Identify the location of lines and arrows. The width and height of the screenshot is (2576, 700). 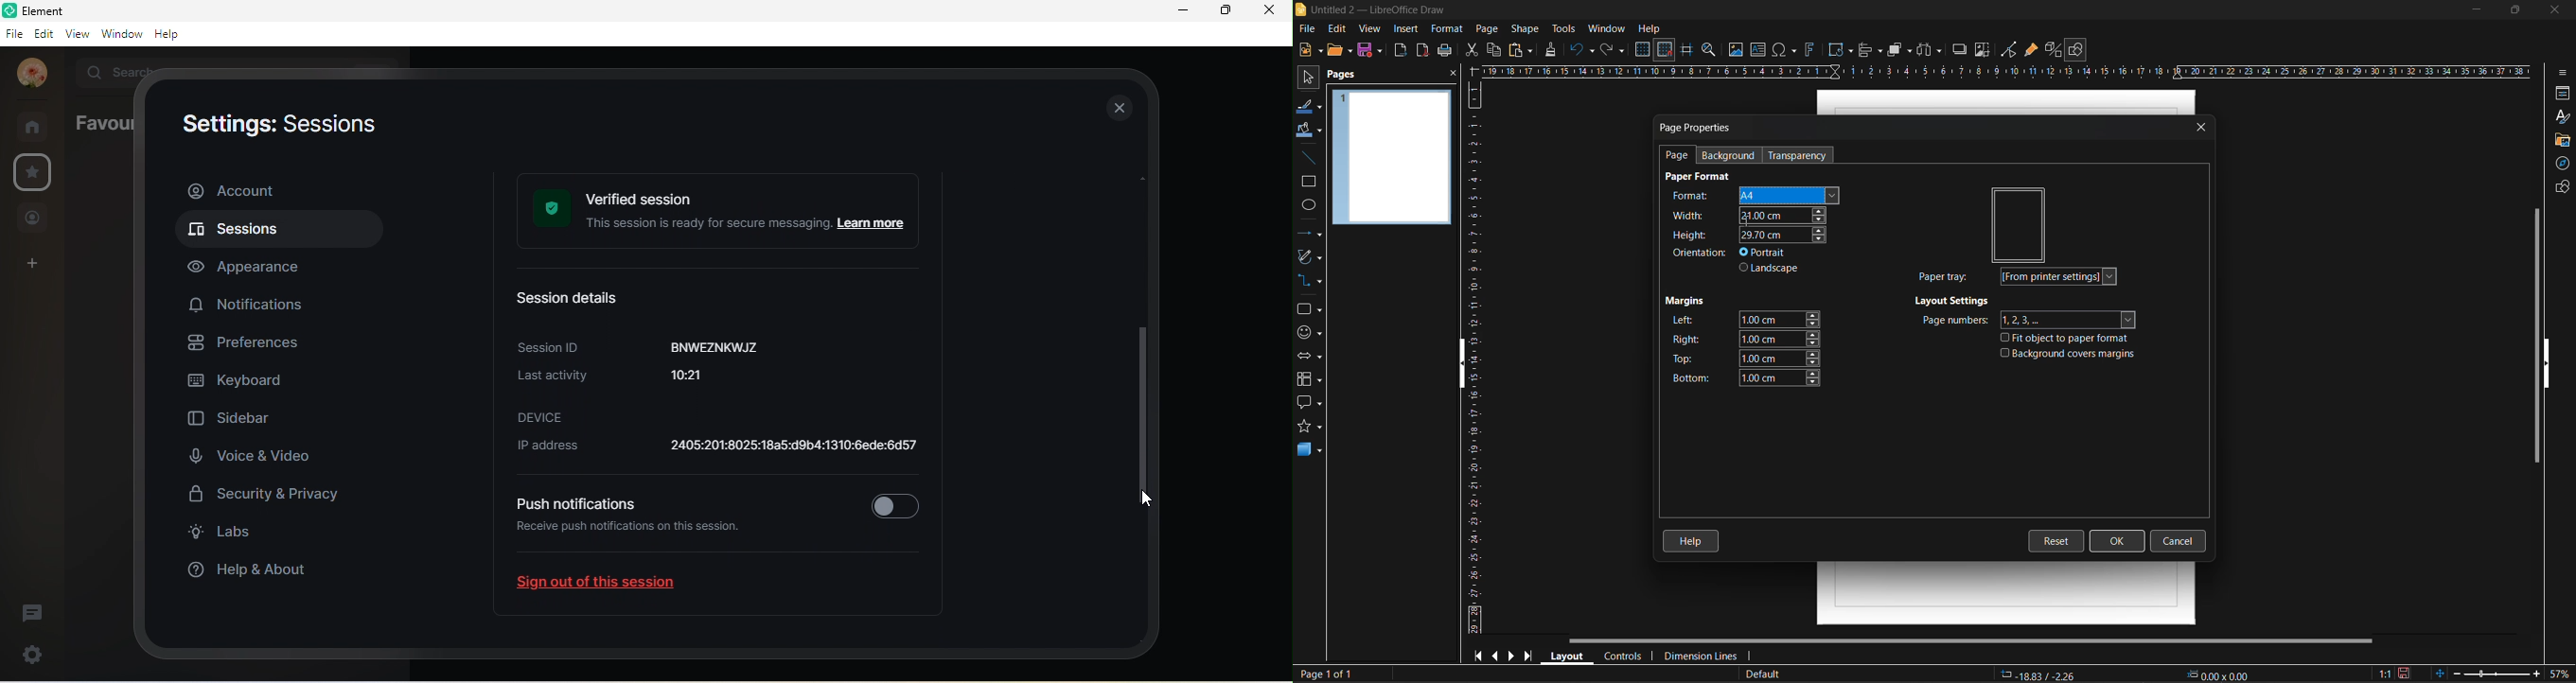
(1309, 235).